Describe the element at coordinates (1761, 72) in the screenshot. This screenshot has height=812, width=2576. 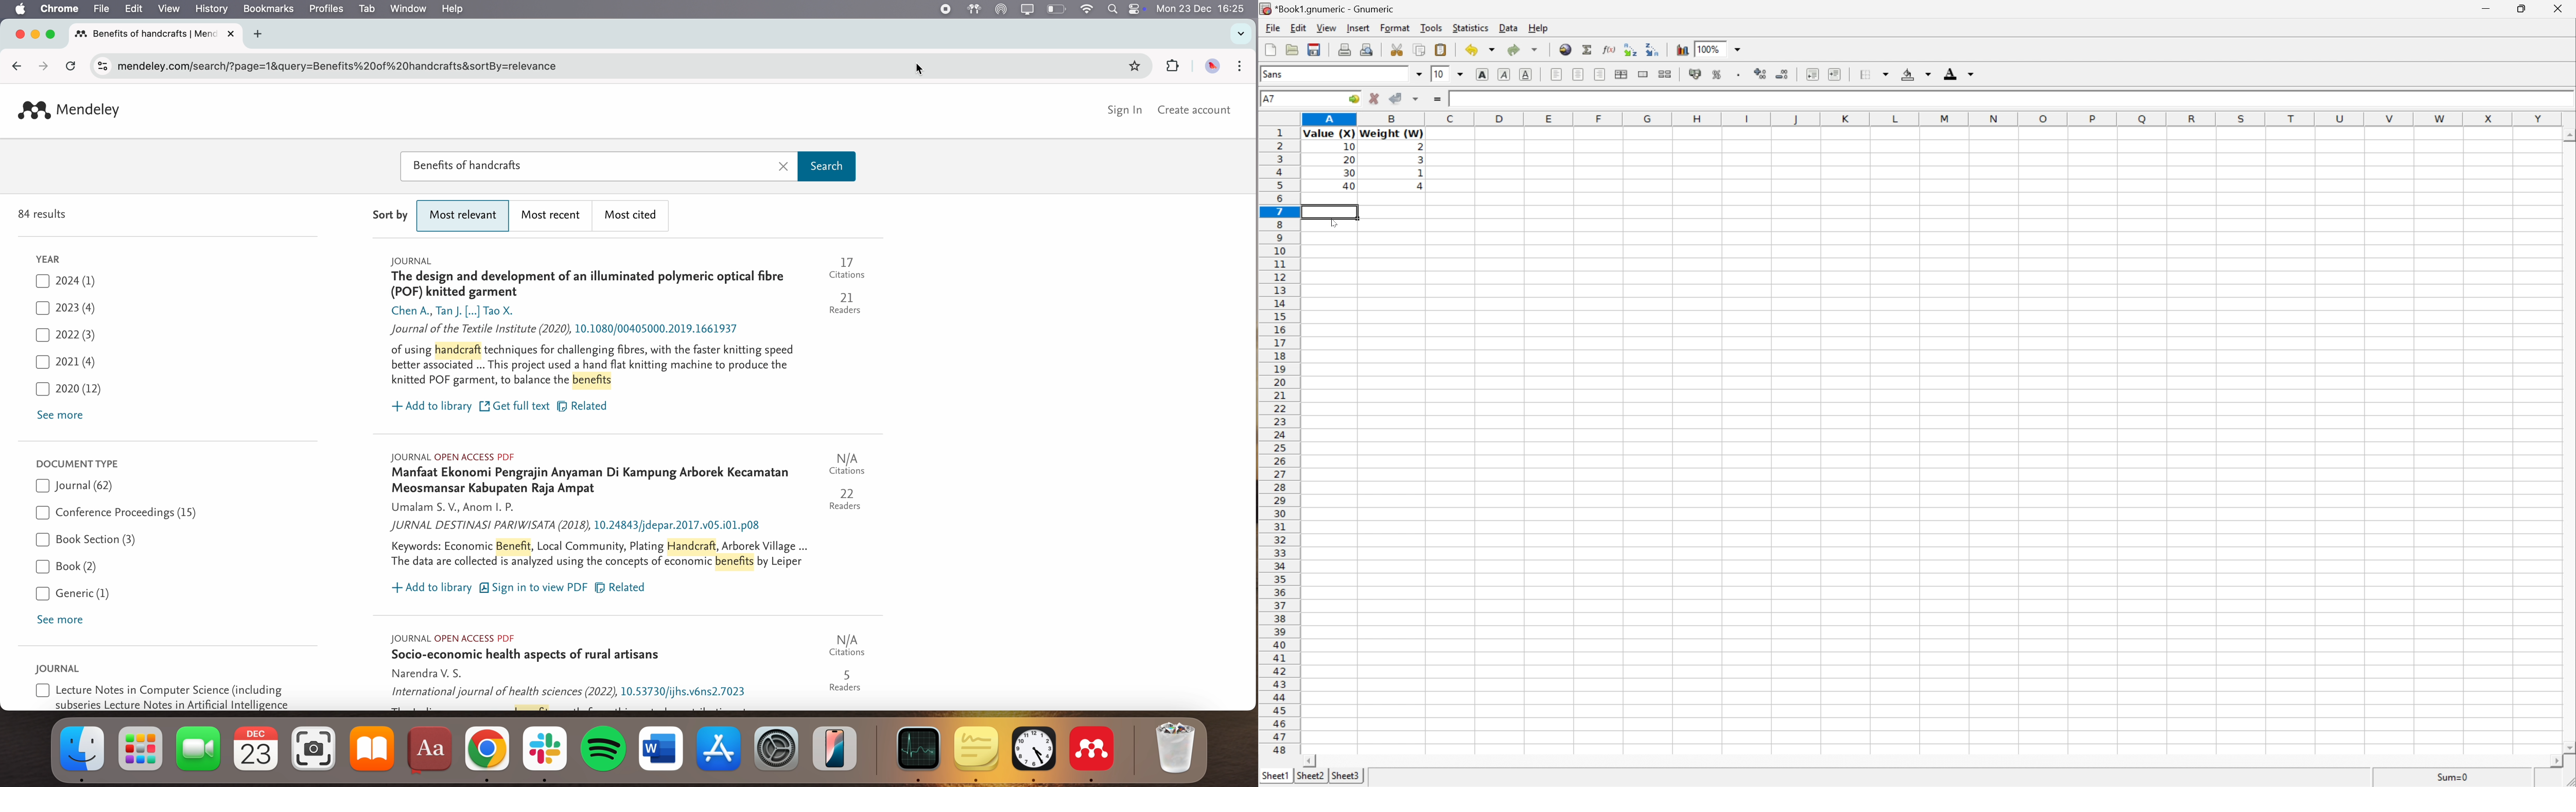
I see `Increase the number of decimals displayed` at that location.